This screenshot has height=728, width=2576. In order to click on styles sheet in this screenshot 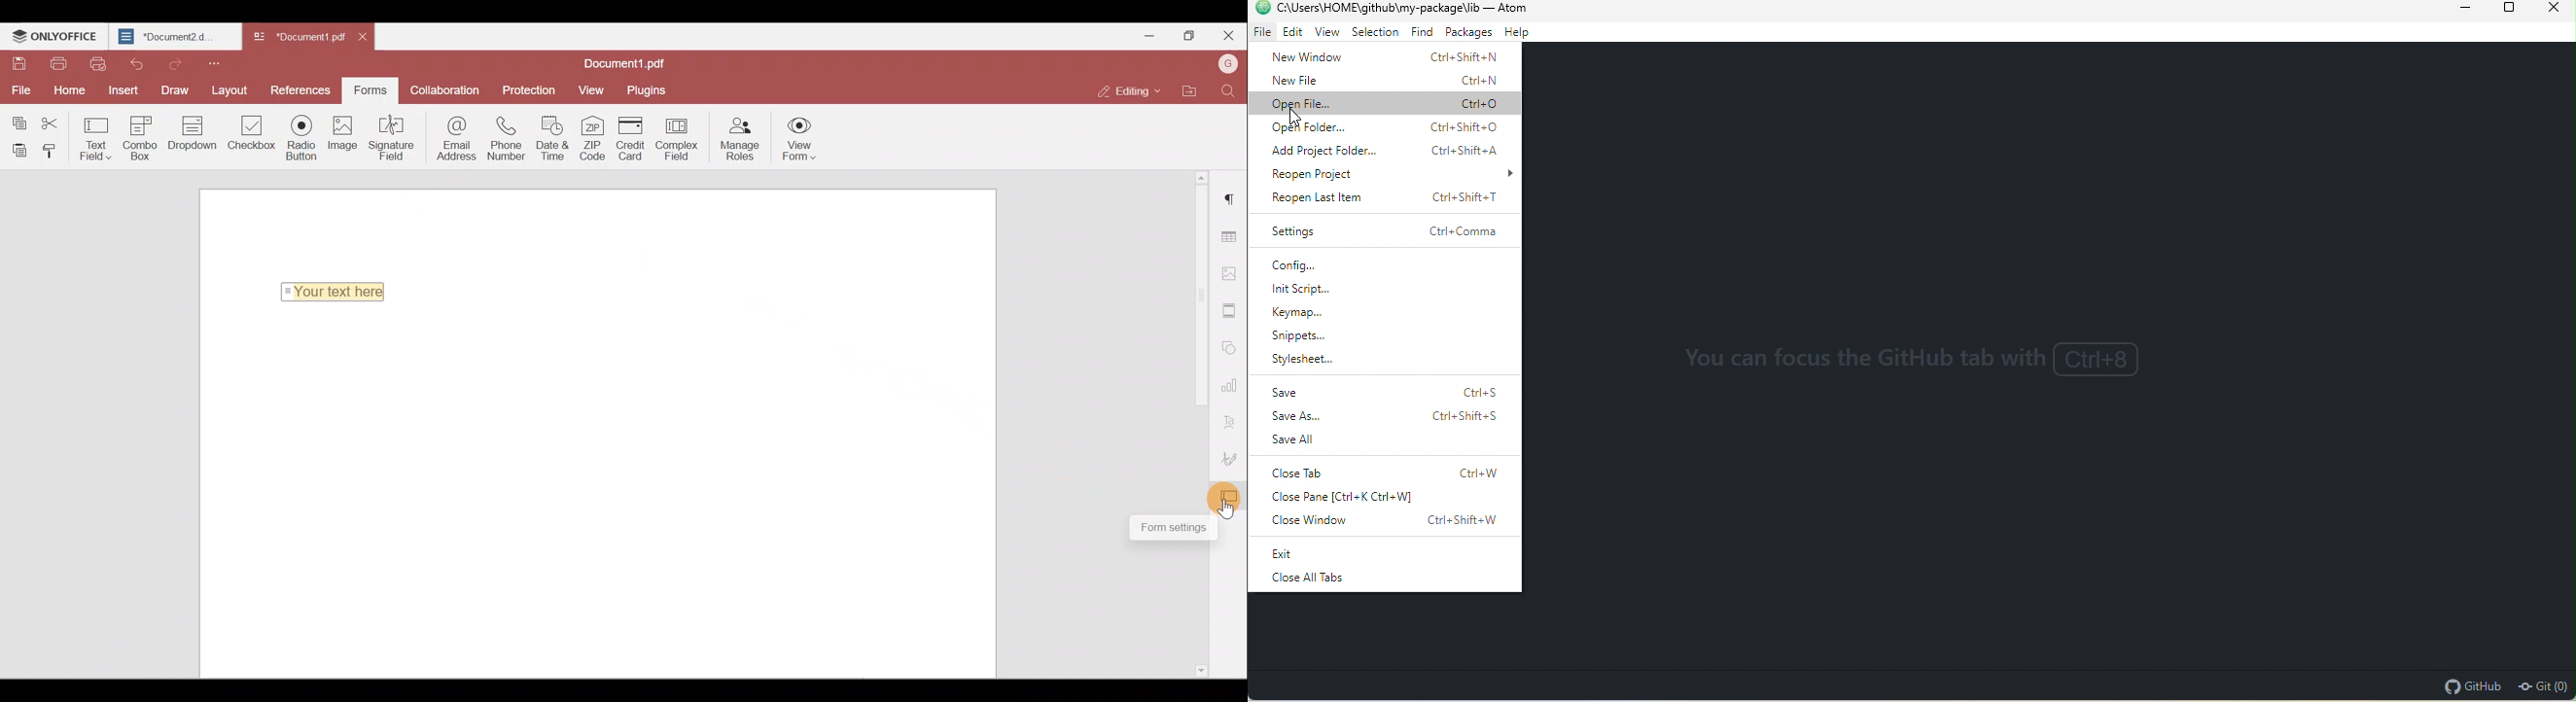, I will do `click(1320, 361)`.